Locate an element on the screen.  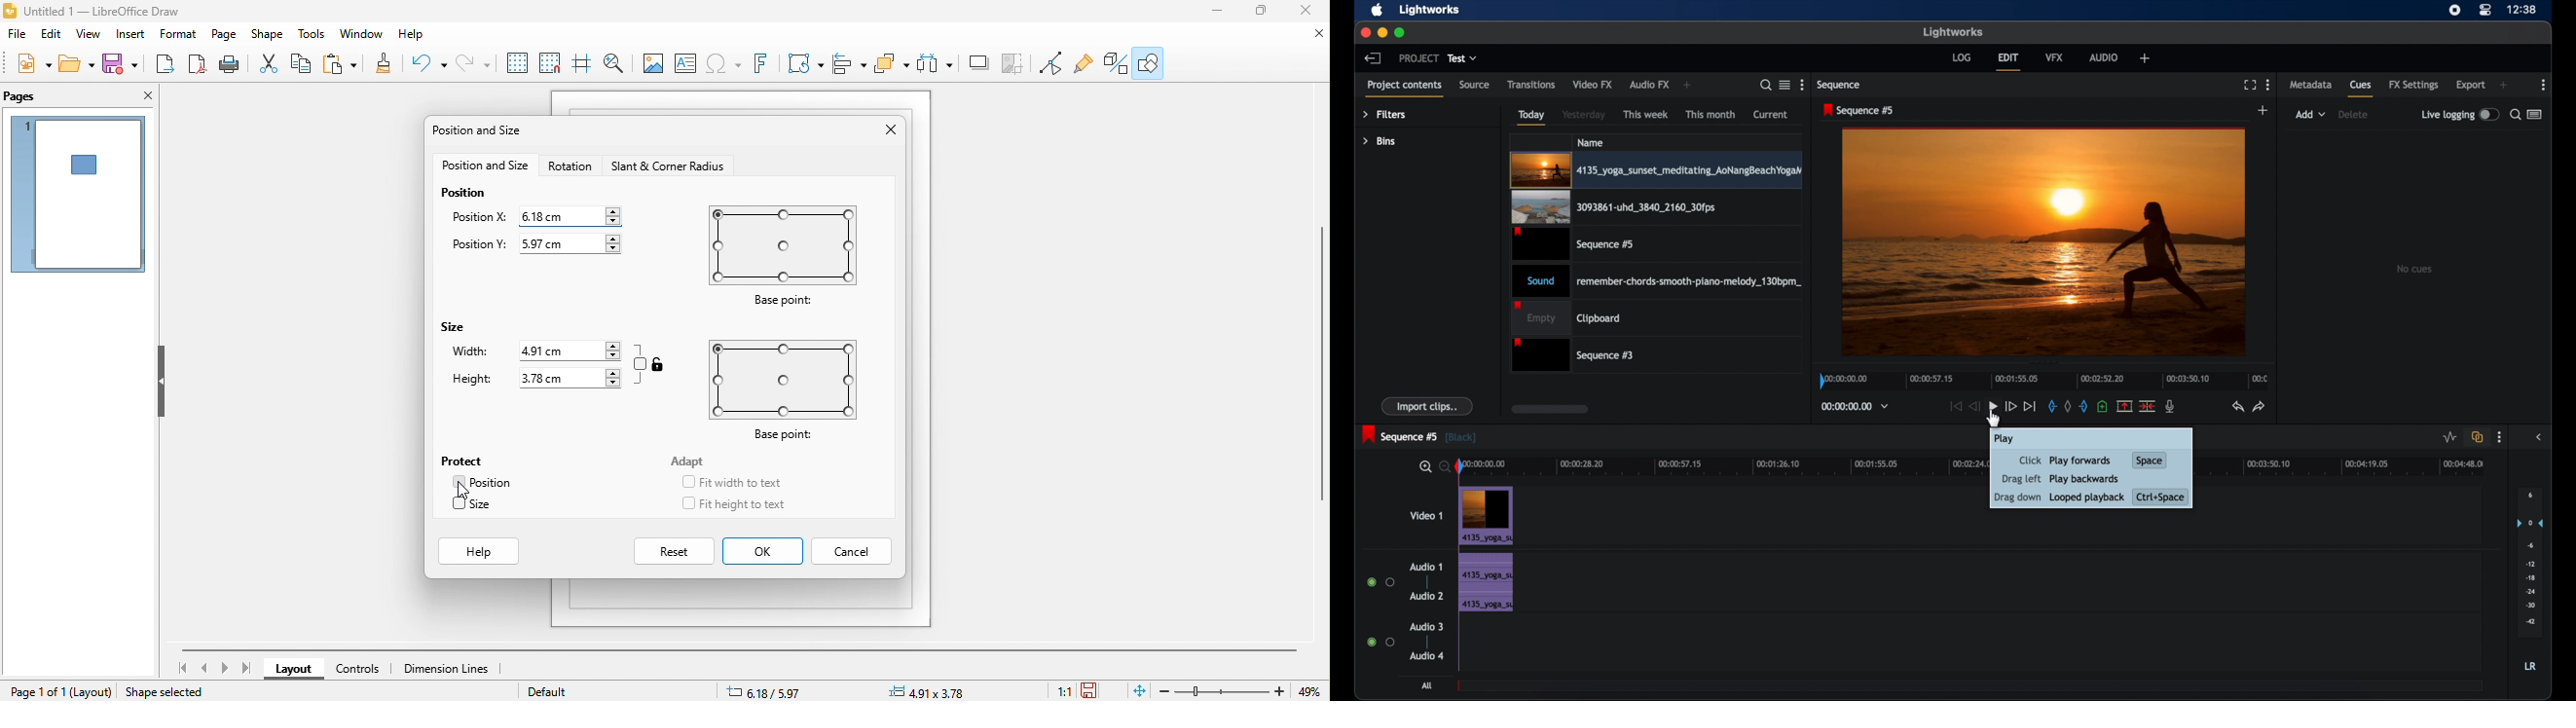
minimize is located at coordinates (1312, 33).